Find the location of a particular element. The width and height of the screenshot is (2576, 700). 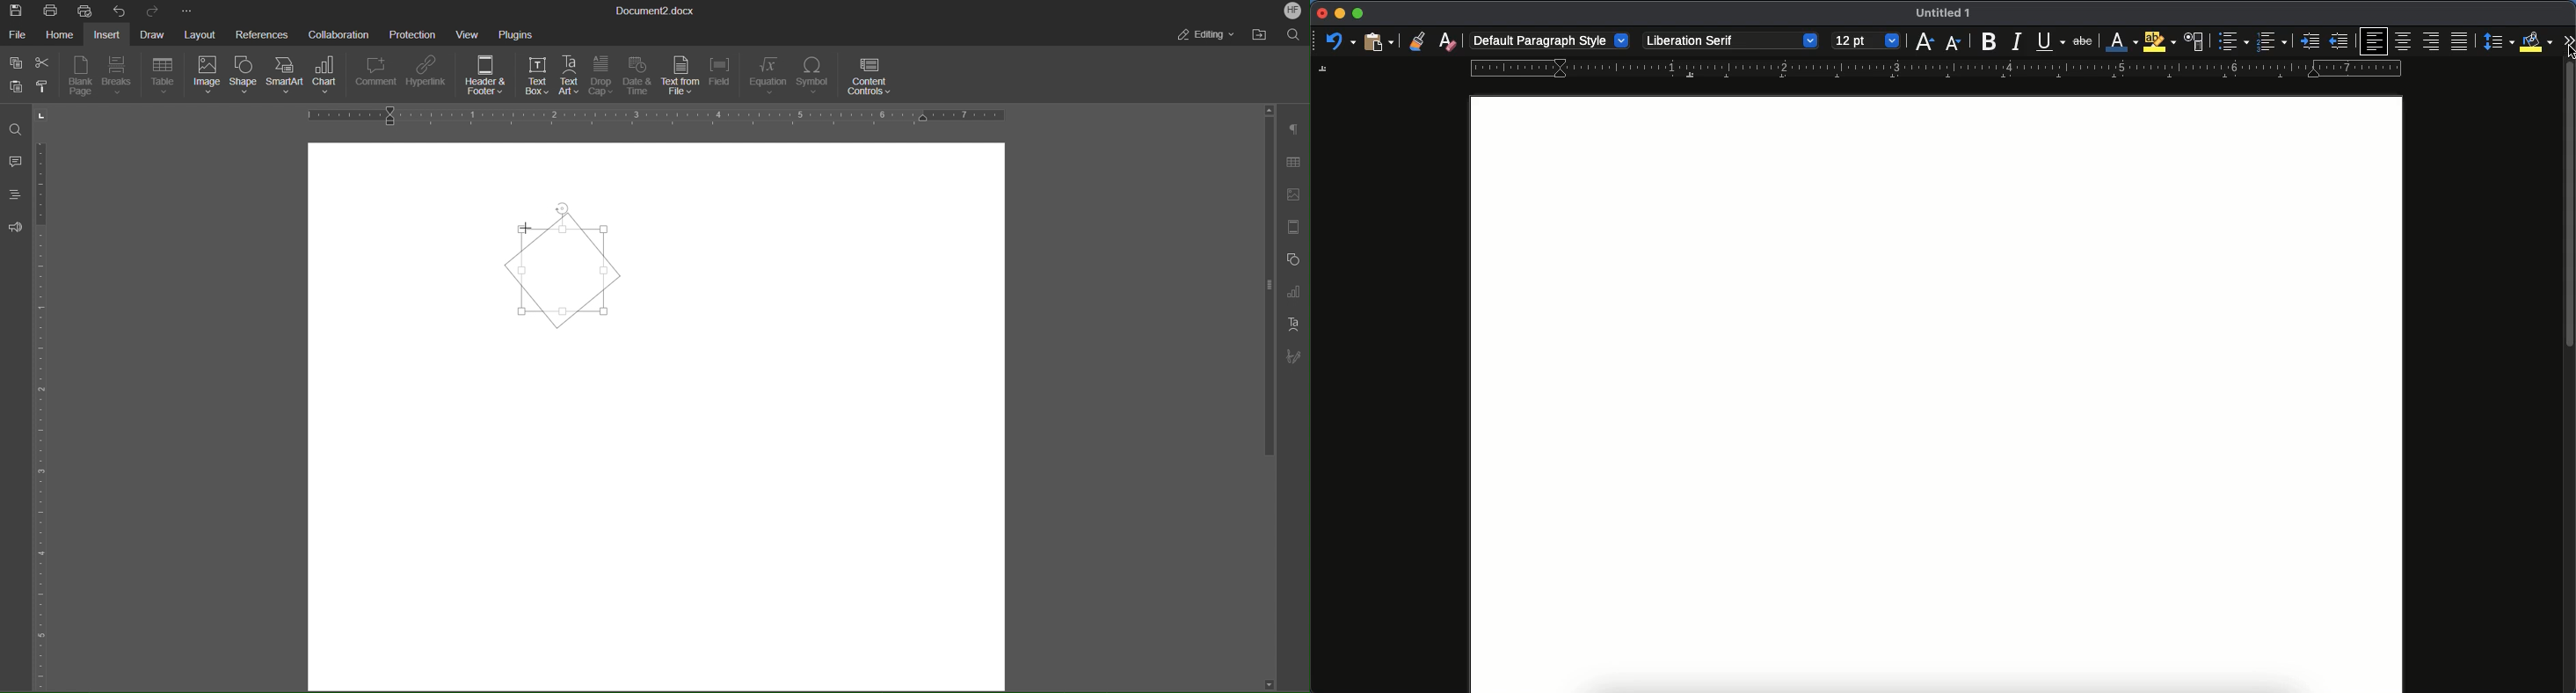

numbered list is located at coordinates (2271, 43).